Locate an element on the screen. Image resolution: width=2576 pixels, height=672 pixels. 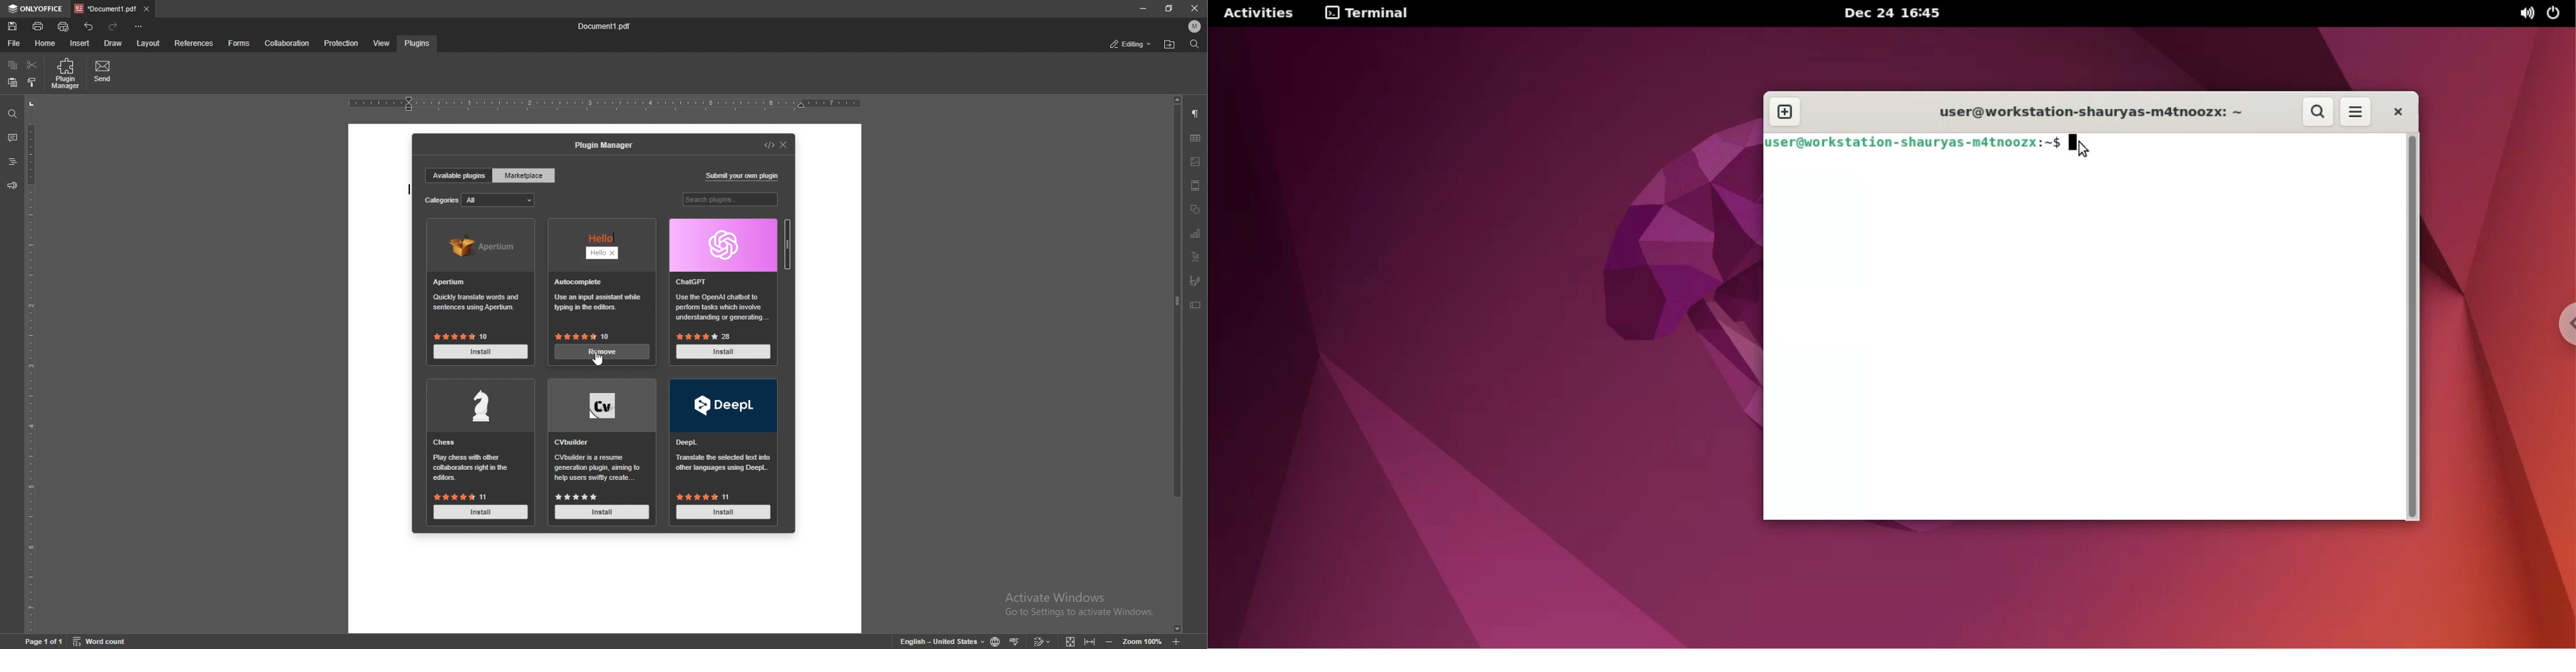
feedback is located at coordinates (13, 186).